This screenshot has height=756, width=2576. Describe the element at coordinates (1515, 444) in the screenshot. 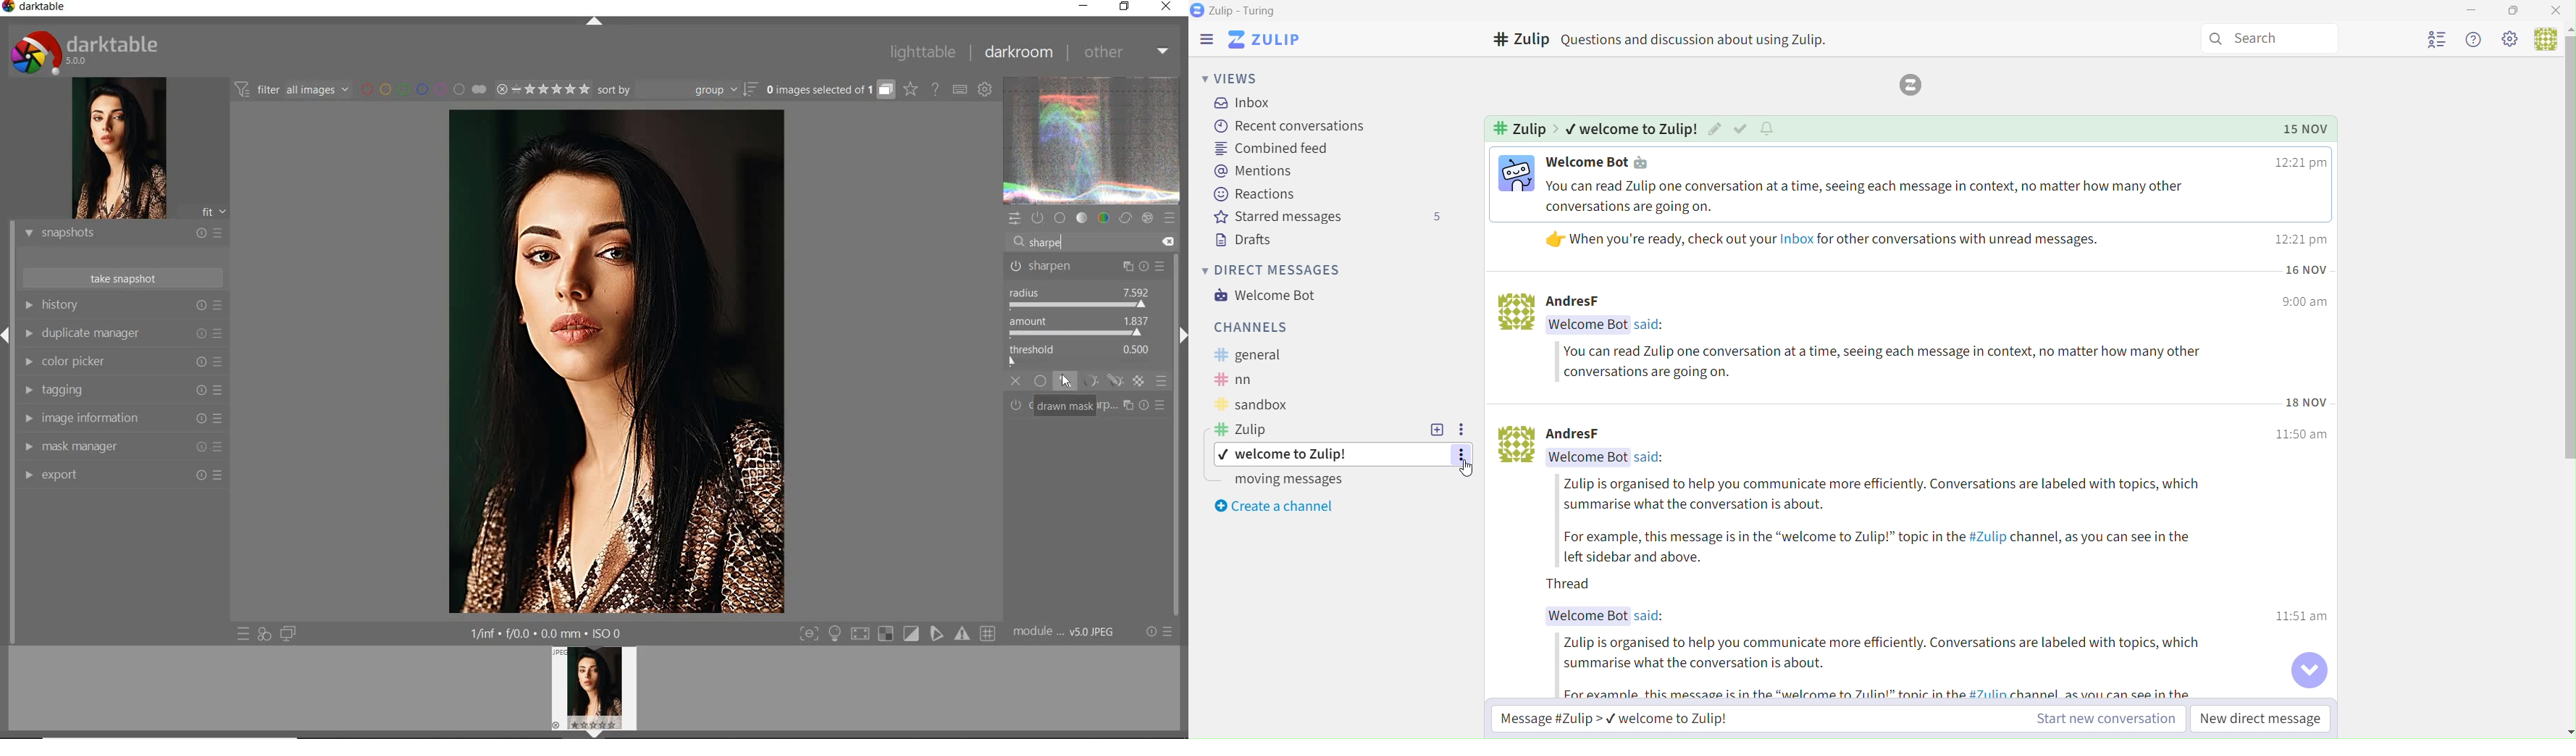

I see `Image` at that location.